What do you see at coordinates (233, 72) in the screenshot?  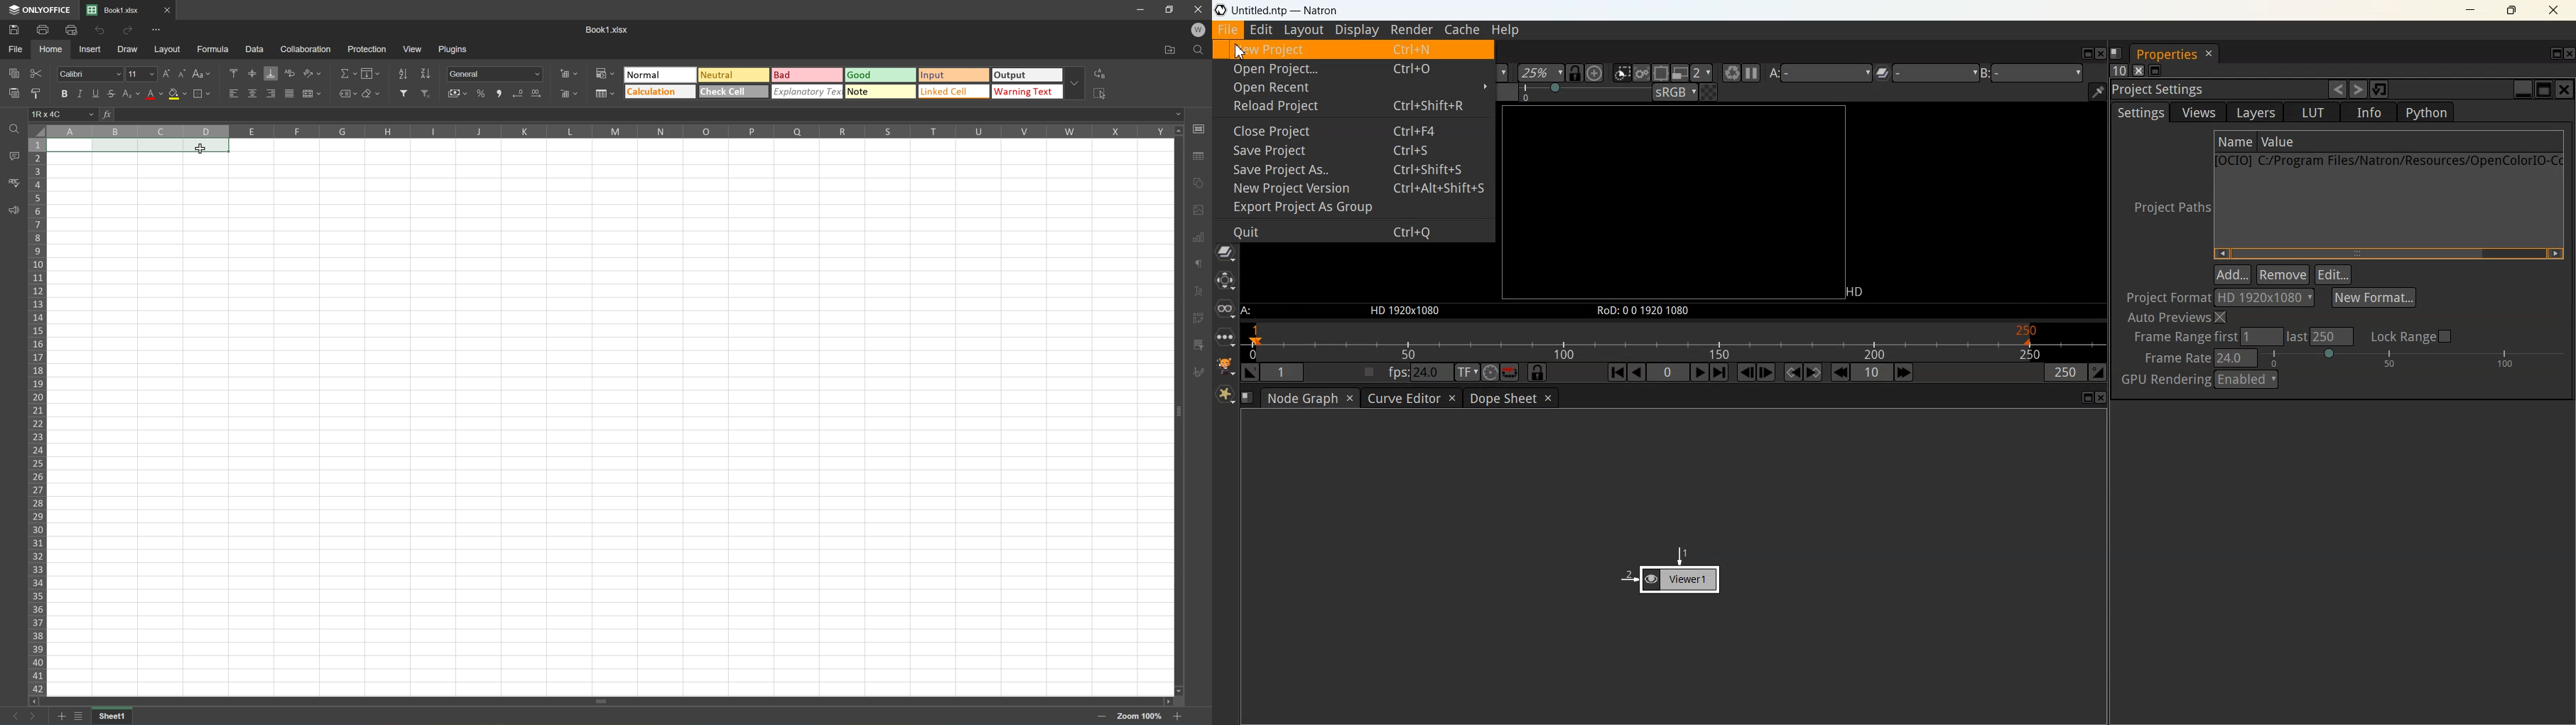 I see `Align top` at bounding box center [233, 72].